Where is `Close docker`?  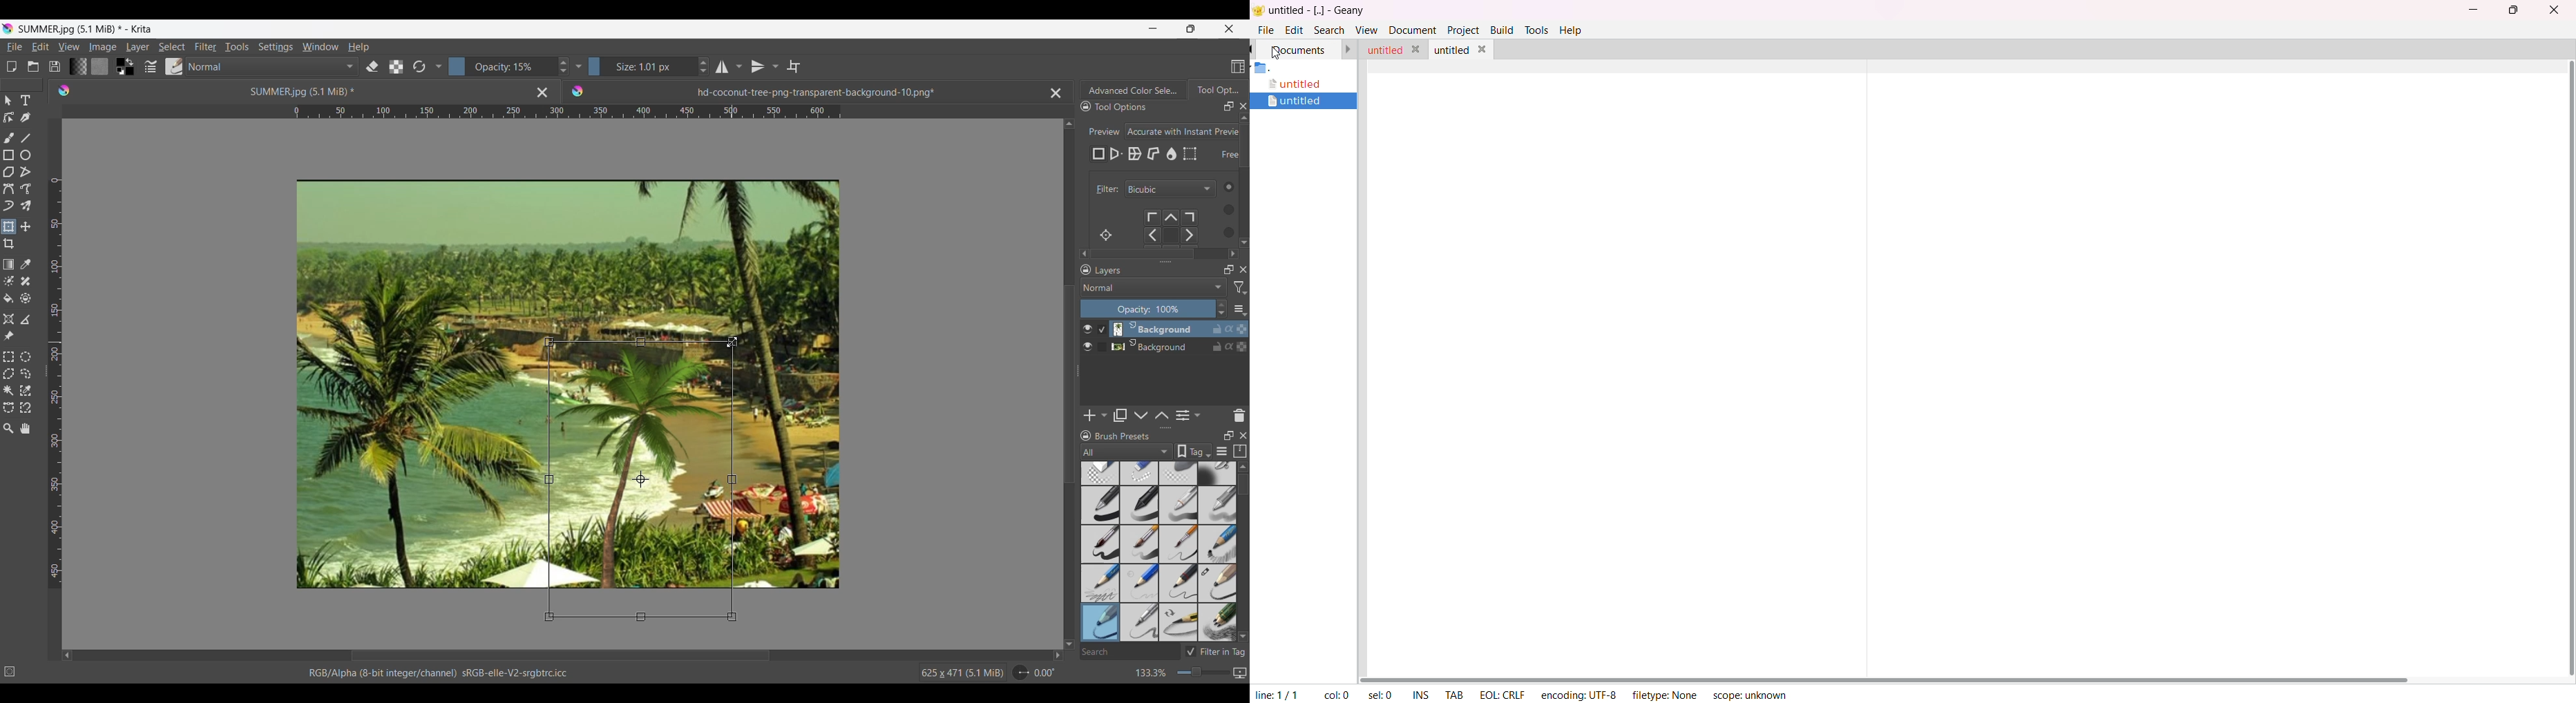
Close docker is located at coordinates (1244, 106).